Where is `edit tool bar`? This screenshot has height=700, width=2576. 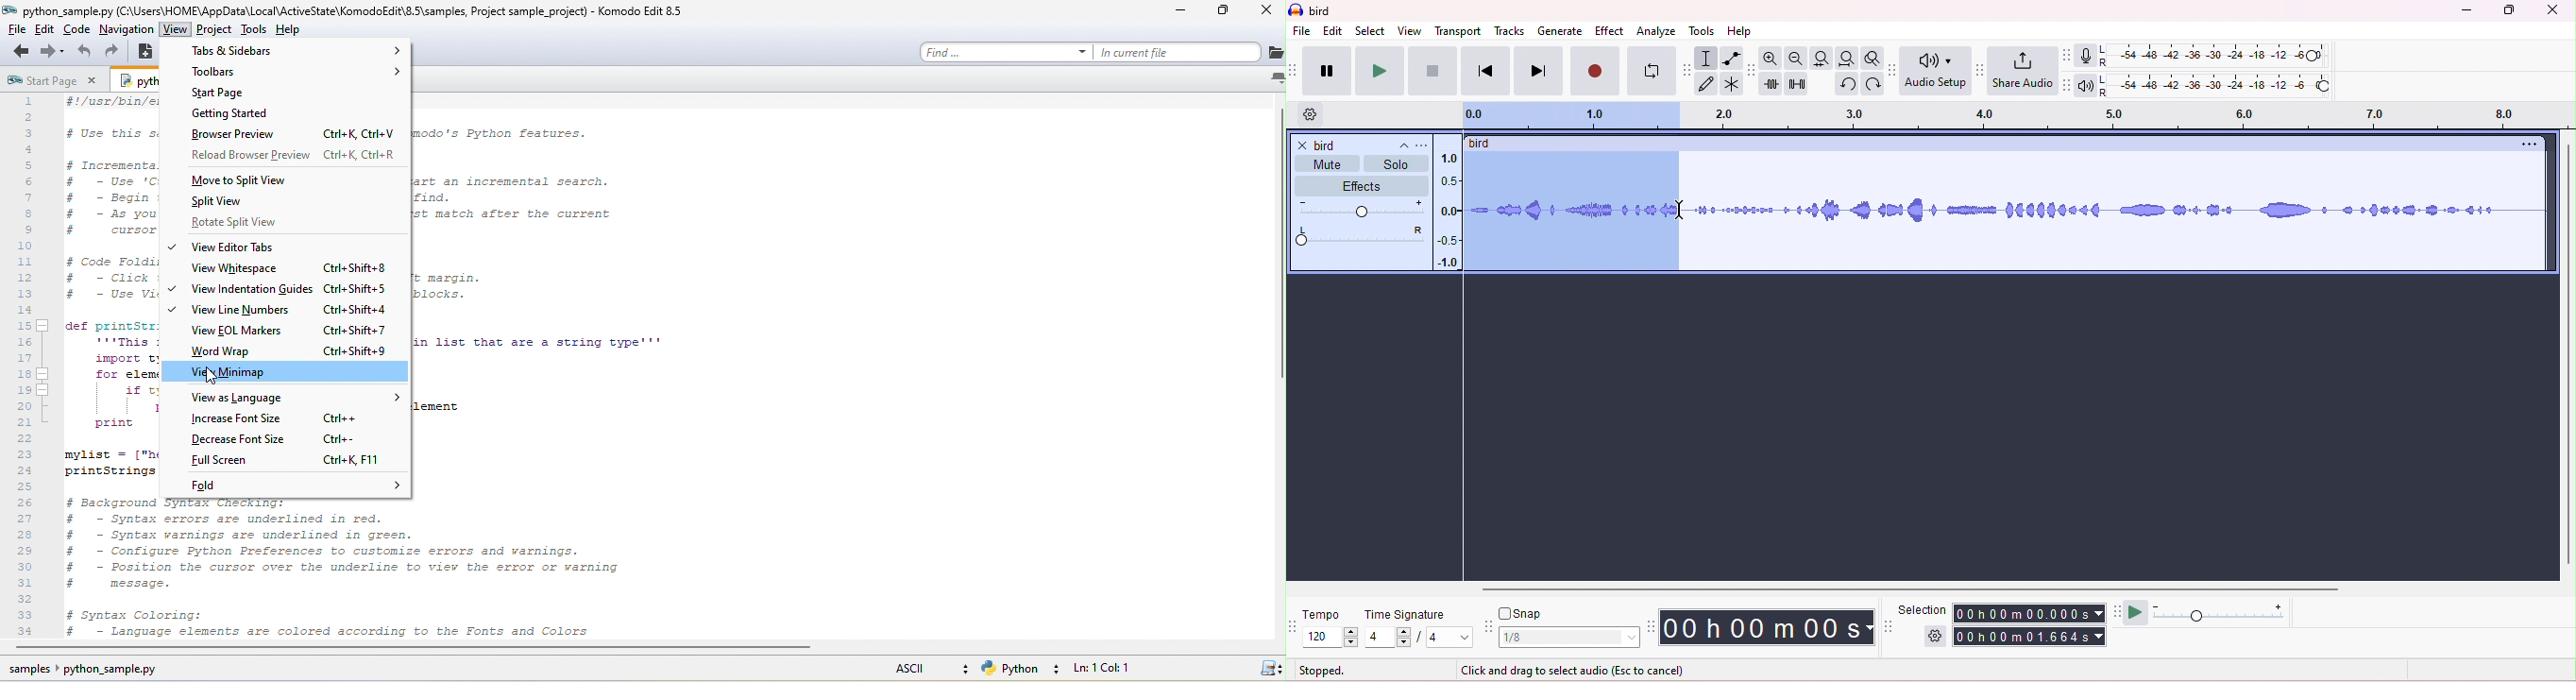
edit tool bar is located at coordinates (1752, 71).